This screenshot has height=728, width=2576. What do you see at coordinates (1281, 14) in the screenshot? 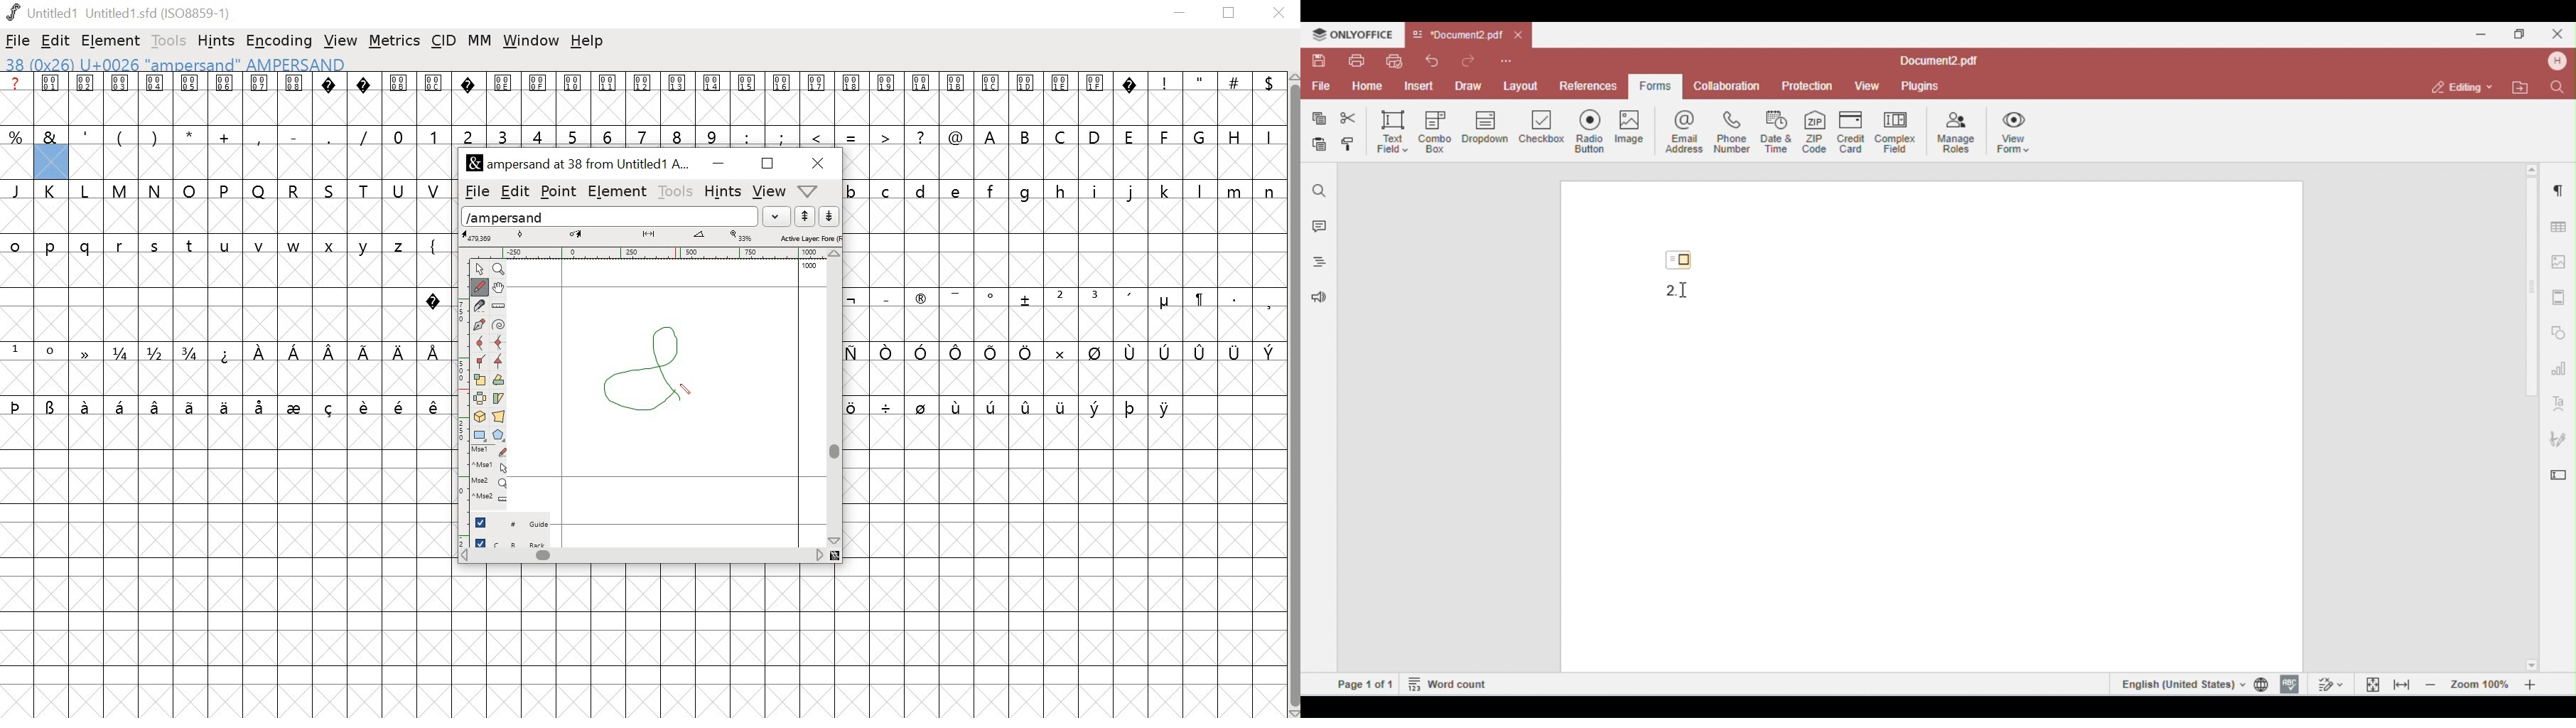
I see `close` at bounding box center [1281, 14].